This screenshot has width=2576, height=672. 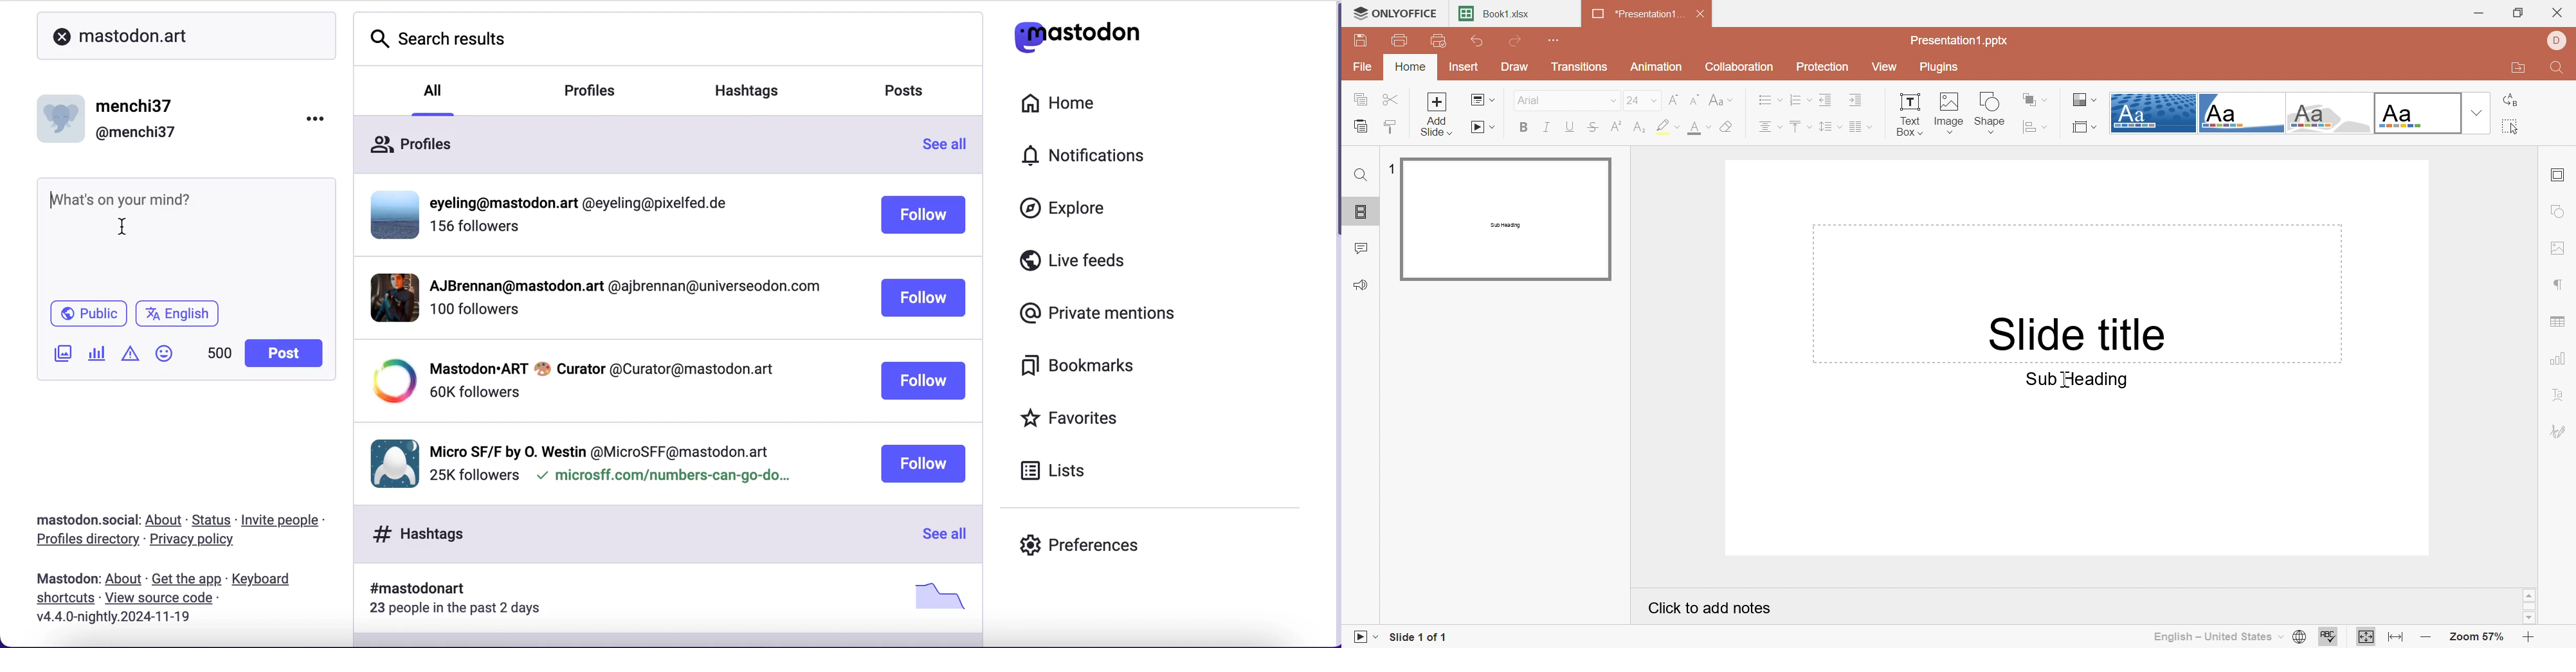 What do you see at coordinates (2069, 379) in the screenshot?
I see `Sub Heading` at bounding box center [2069, 379].